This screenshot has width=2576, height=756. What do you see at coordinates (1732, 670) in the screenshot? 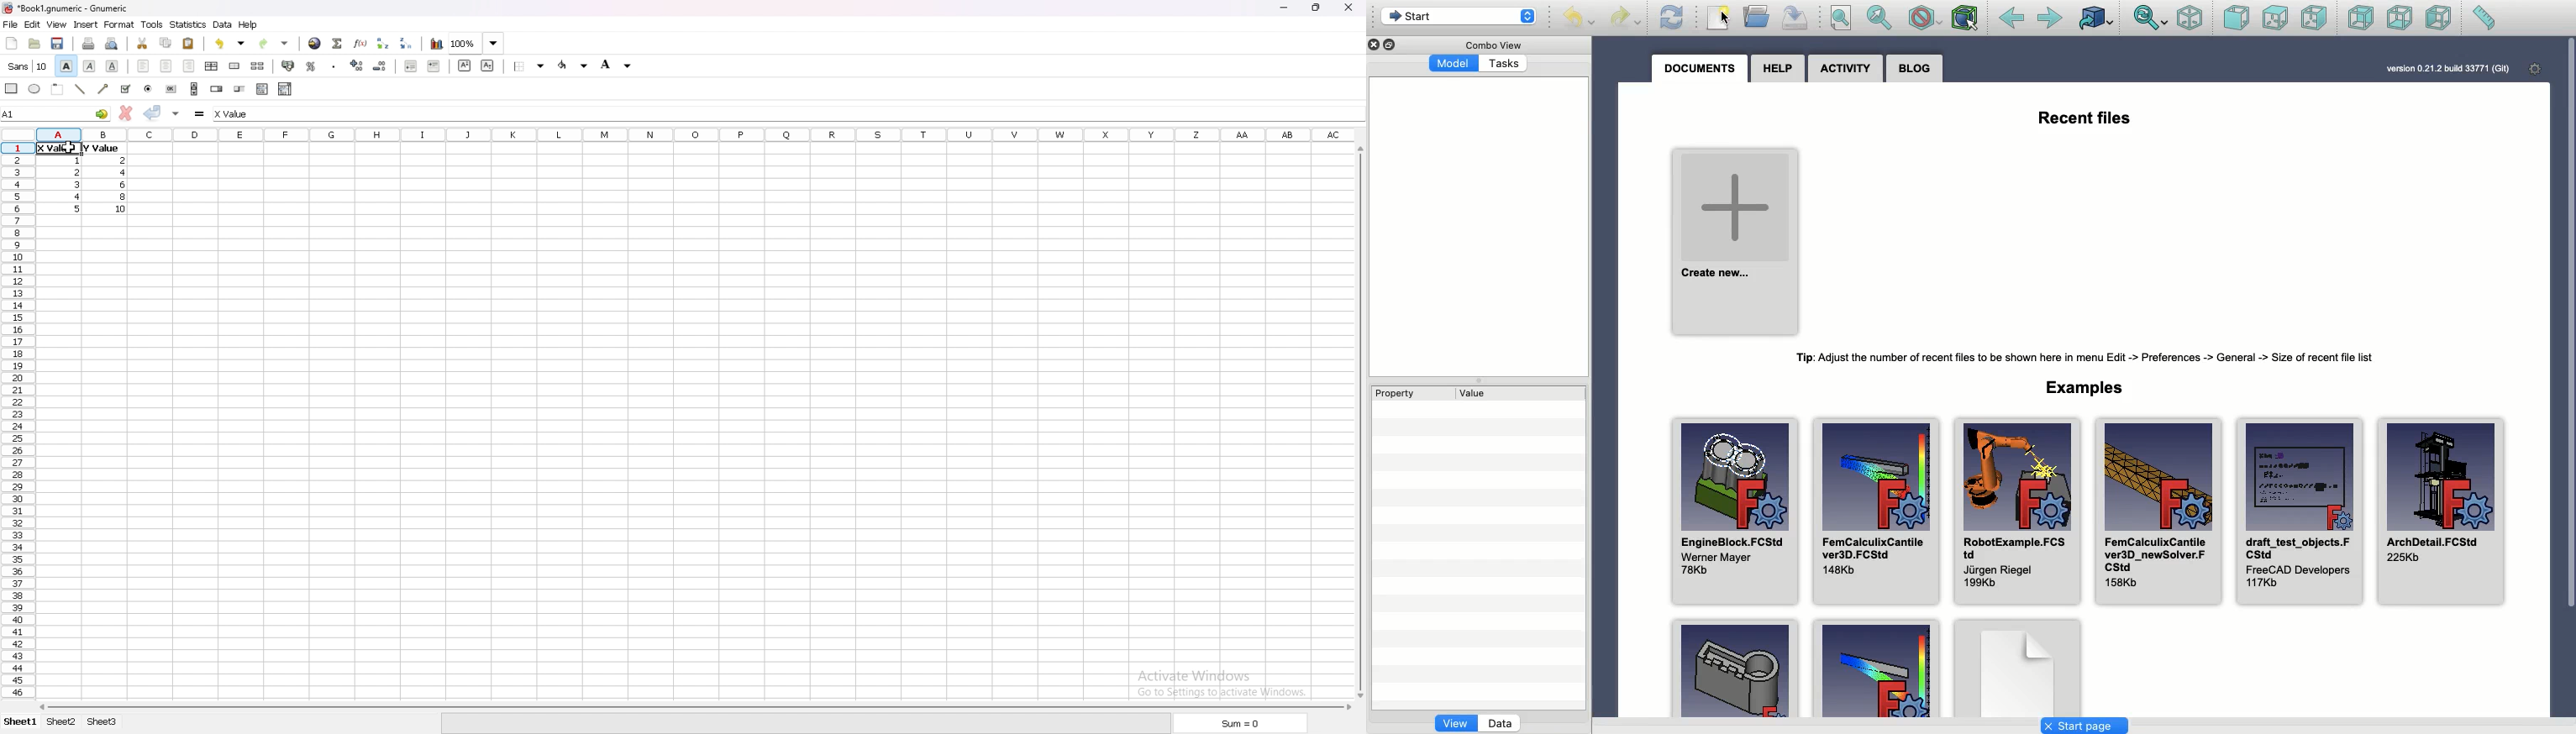
I see `Examples` at bounding box center [1732, 670].